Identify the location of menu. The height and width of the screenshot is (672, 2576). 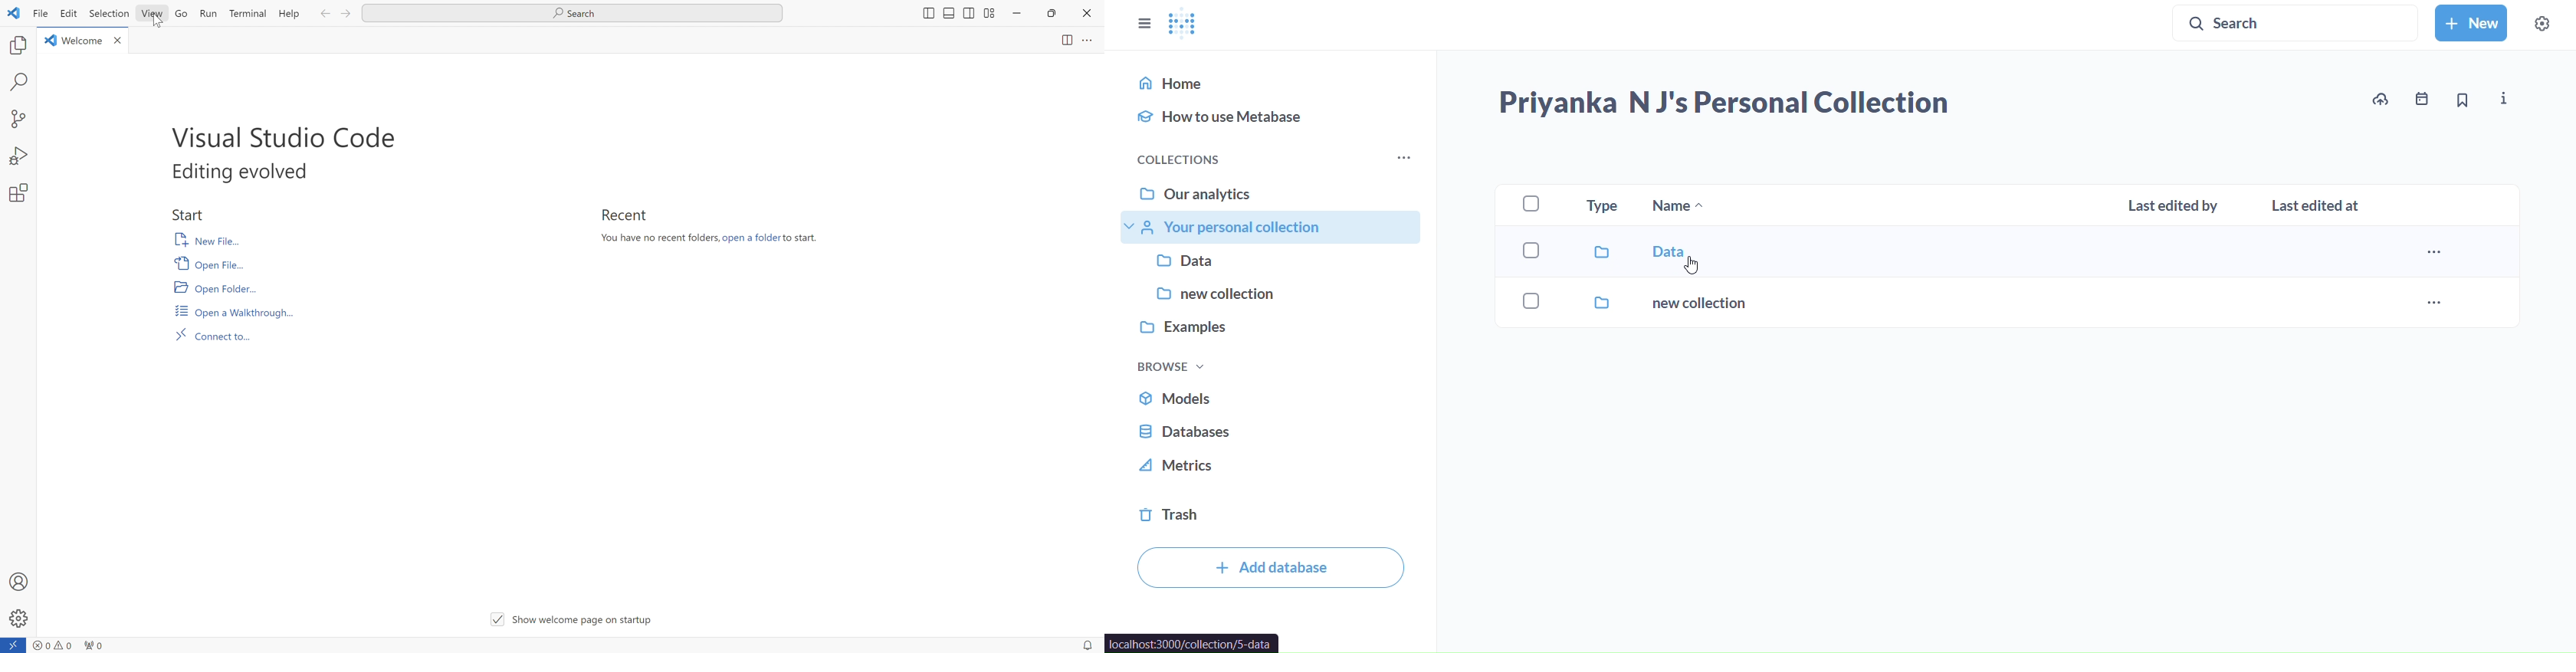
(1092, 44).